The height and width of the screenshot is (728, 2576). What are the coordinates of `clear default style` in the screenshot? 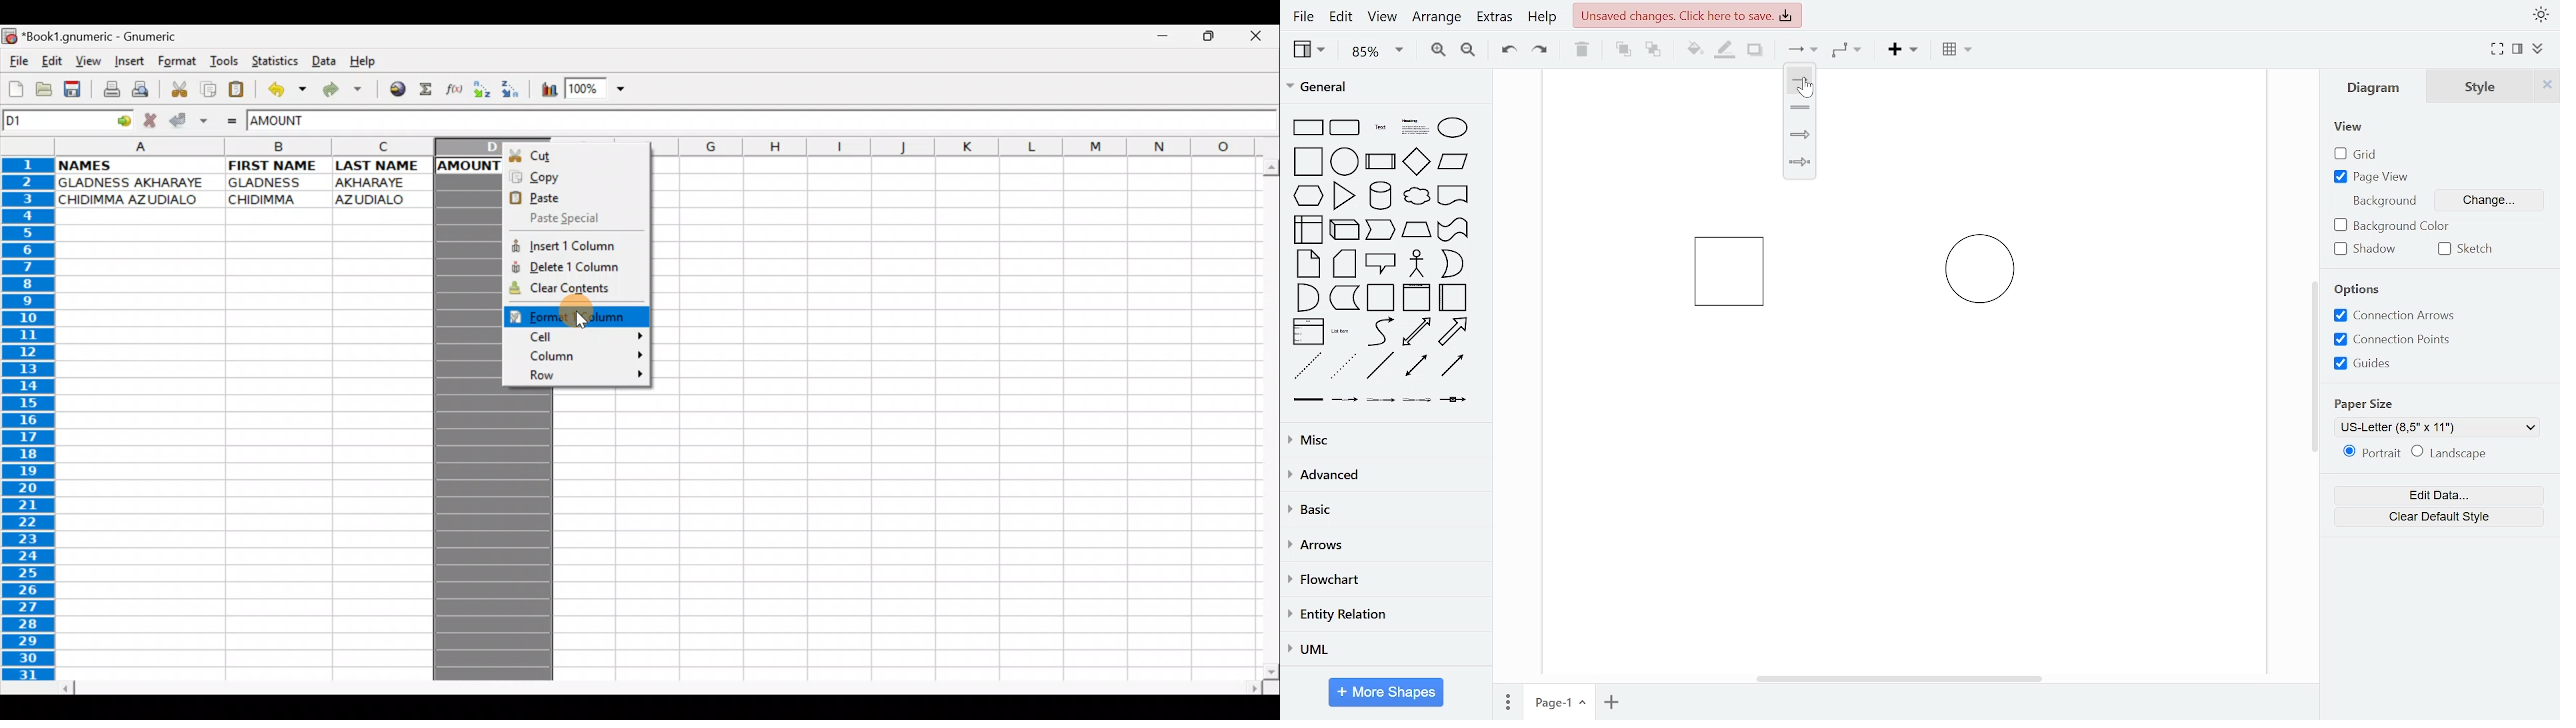 It's located at (2440, 517).